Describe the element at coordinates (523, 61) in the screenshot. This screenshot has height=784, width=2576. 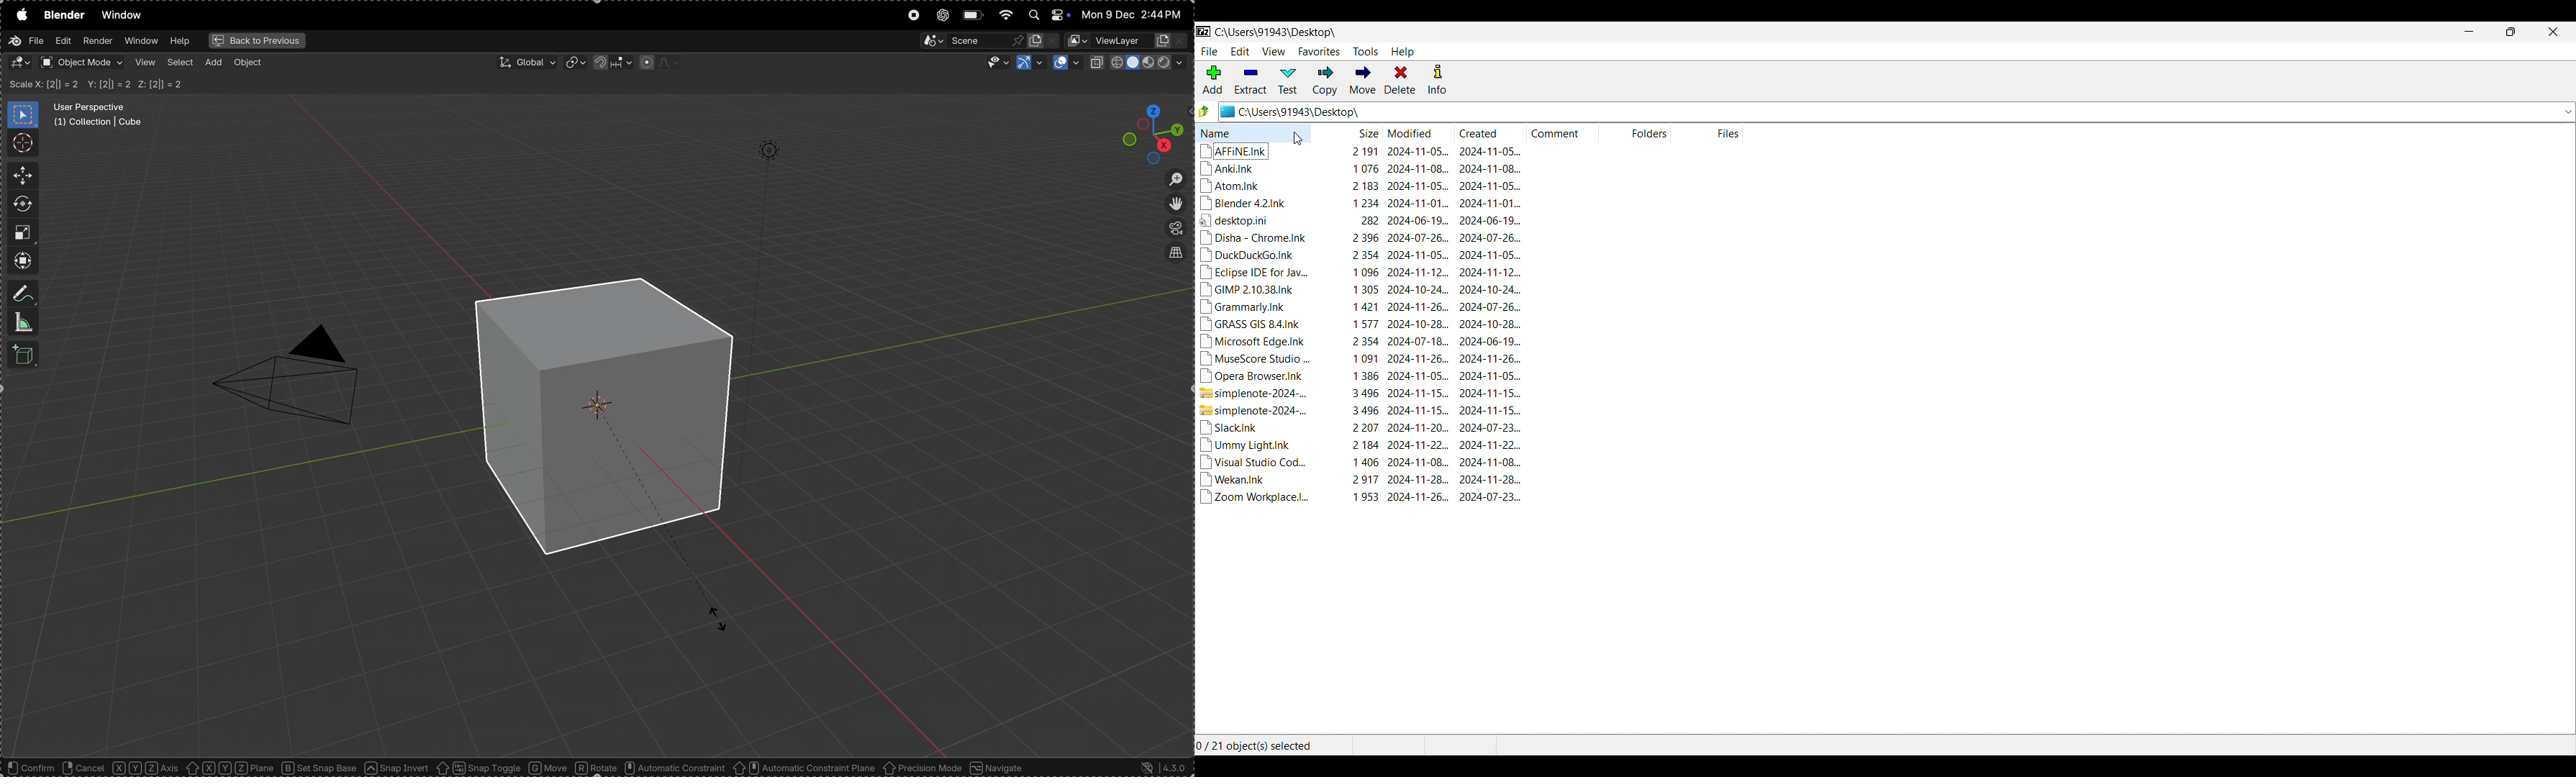
I see `Global` at that location.